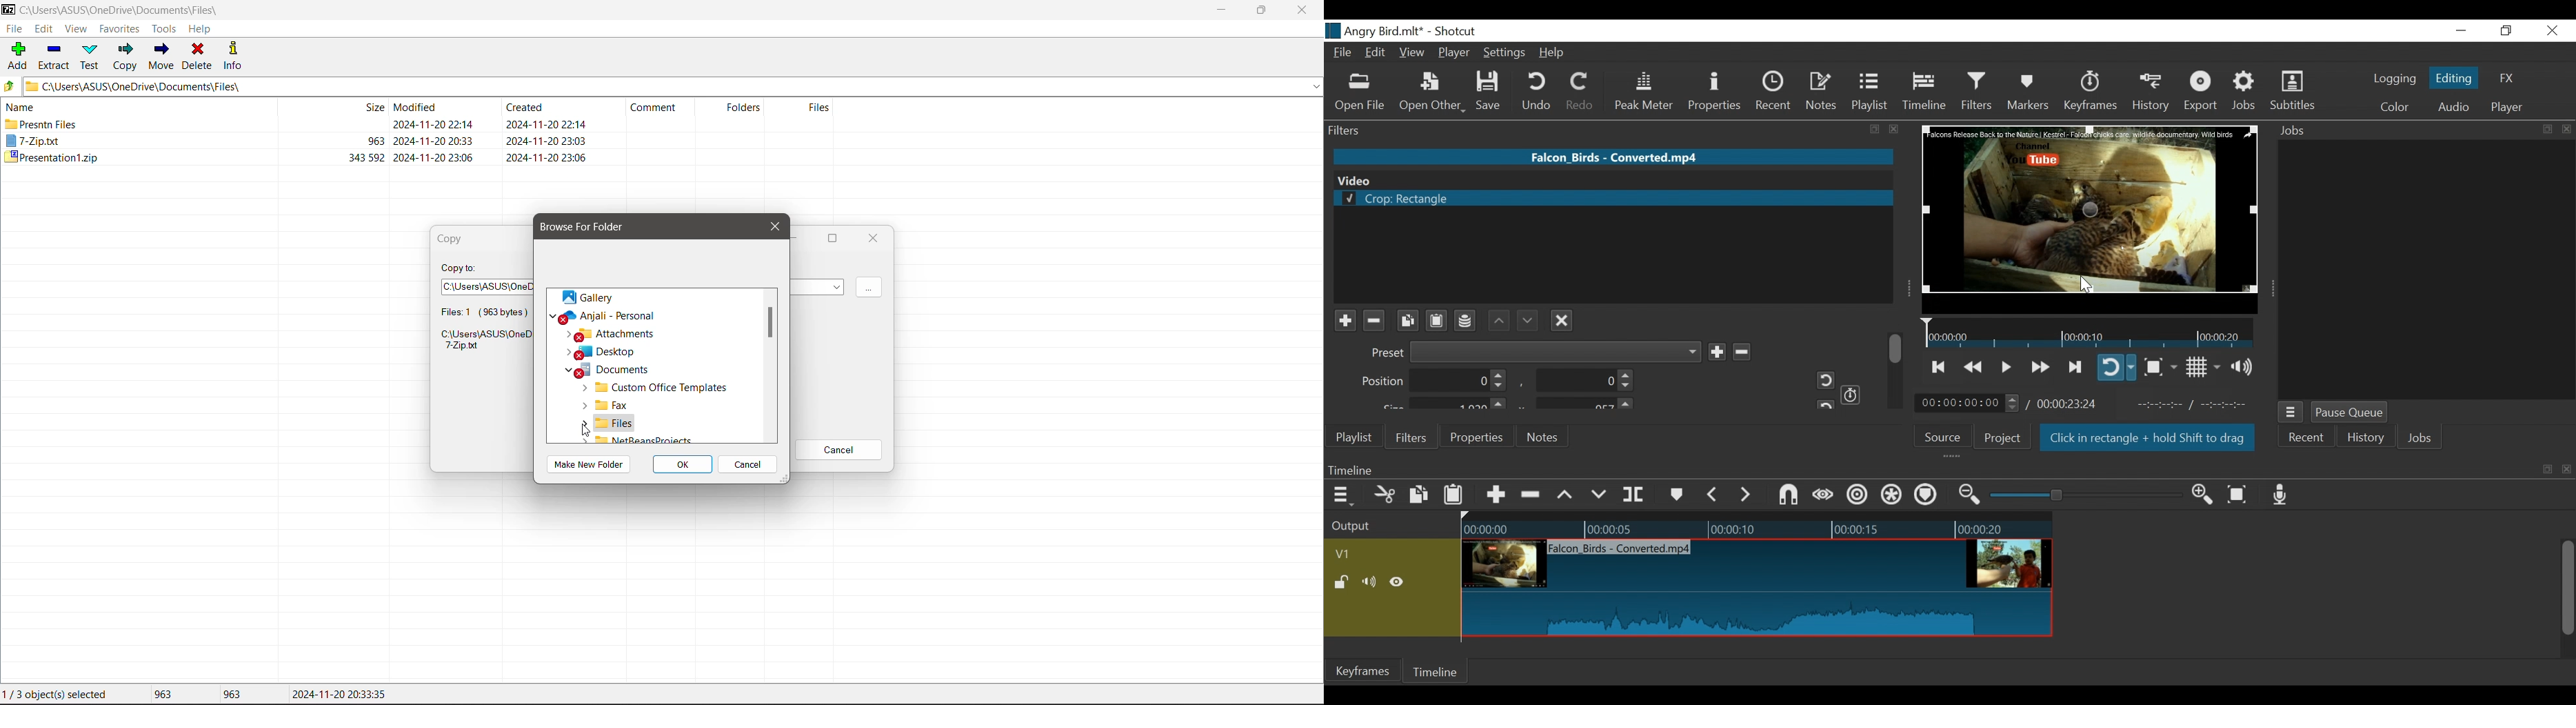 The height and width of the screenshot is (728, 2576). Describe the element at coordinates (1371, 583) in the screenshot. I see `Mute` at that location.